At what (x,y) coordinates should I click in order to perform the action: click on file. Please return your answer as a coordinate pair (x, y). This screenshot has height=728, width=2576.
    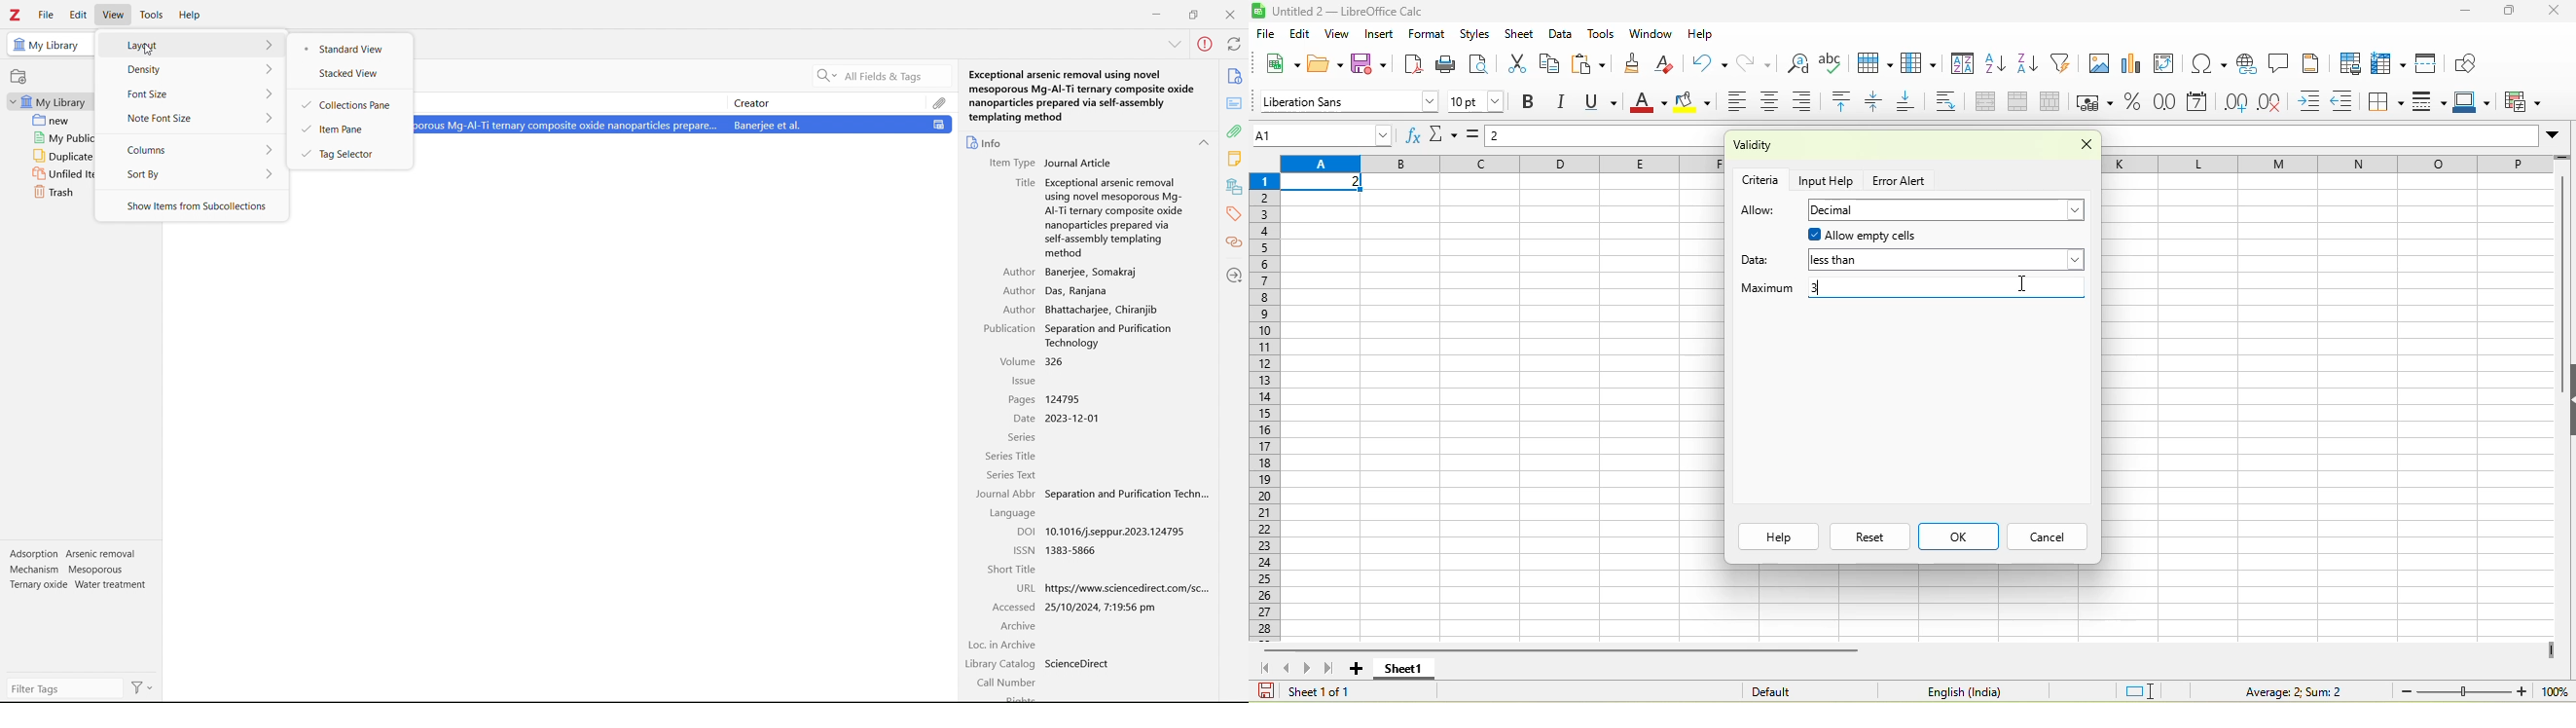
    Looking at the image, I should click on (1264, 33).